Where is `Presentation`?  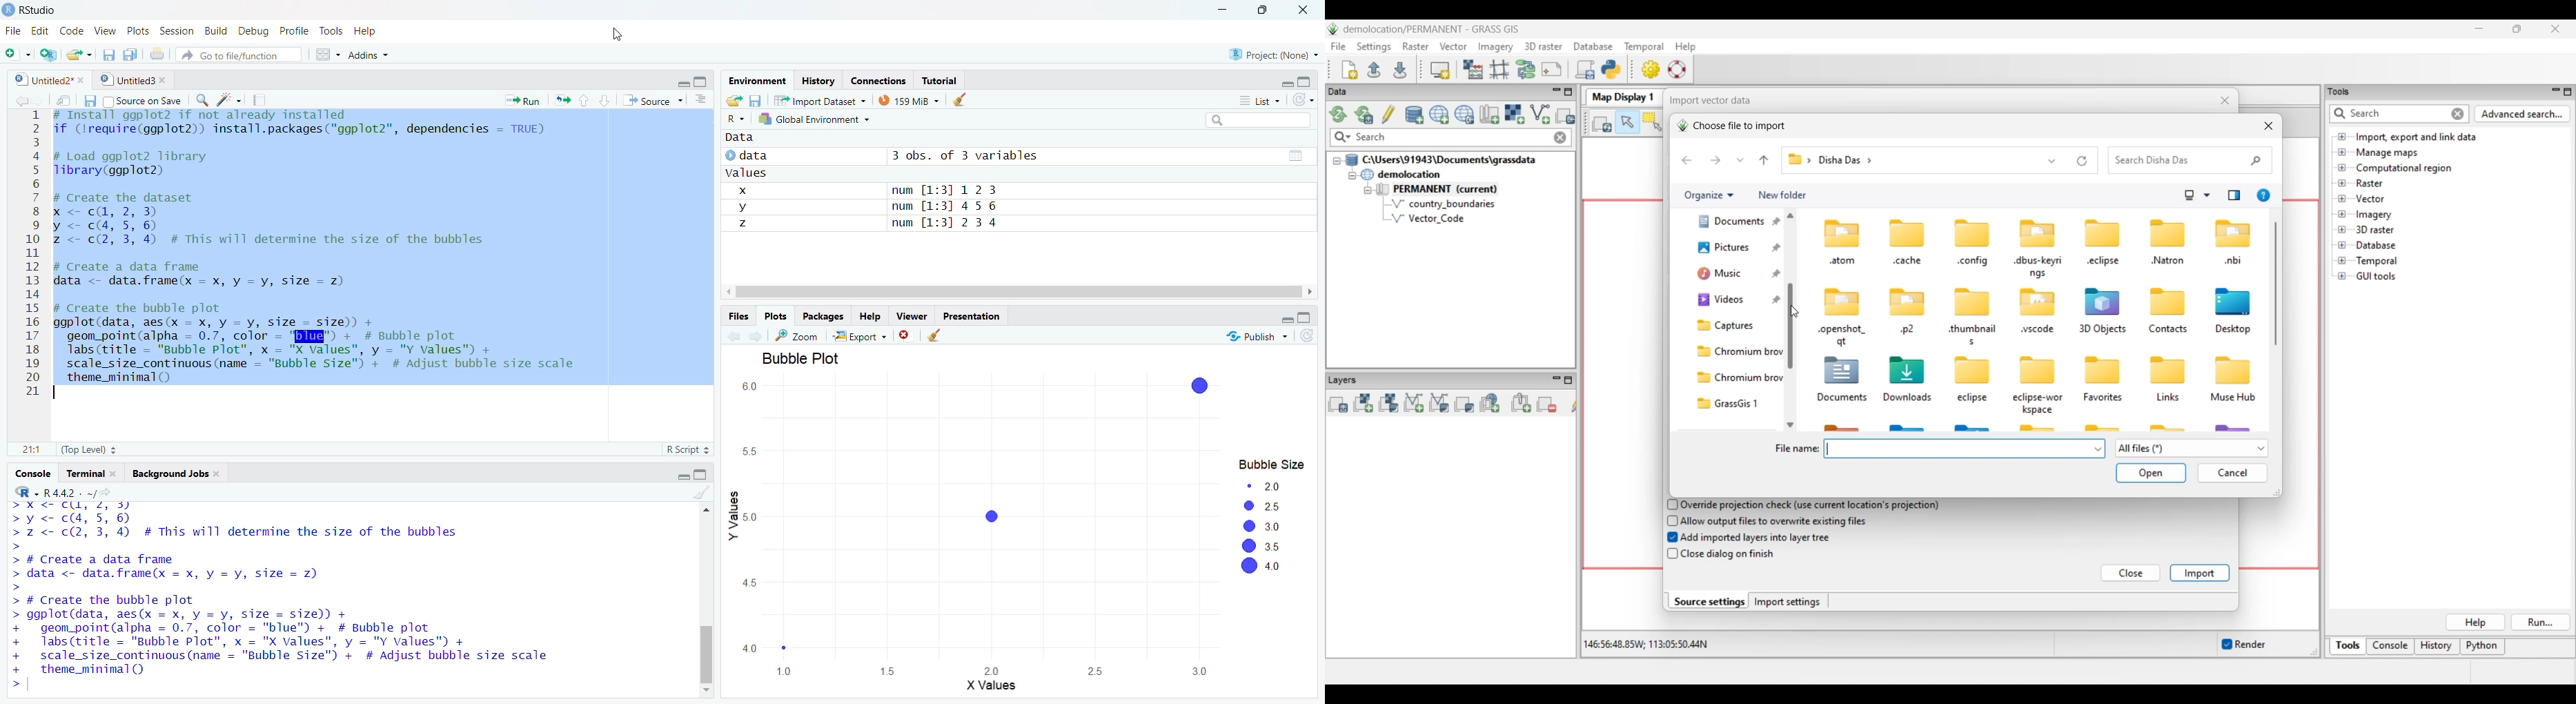 Presentation is located at coordinates (972, 316).